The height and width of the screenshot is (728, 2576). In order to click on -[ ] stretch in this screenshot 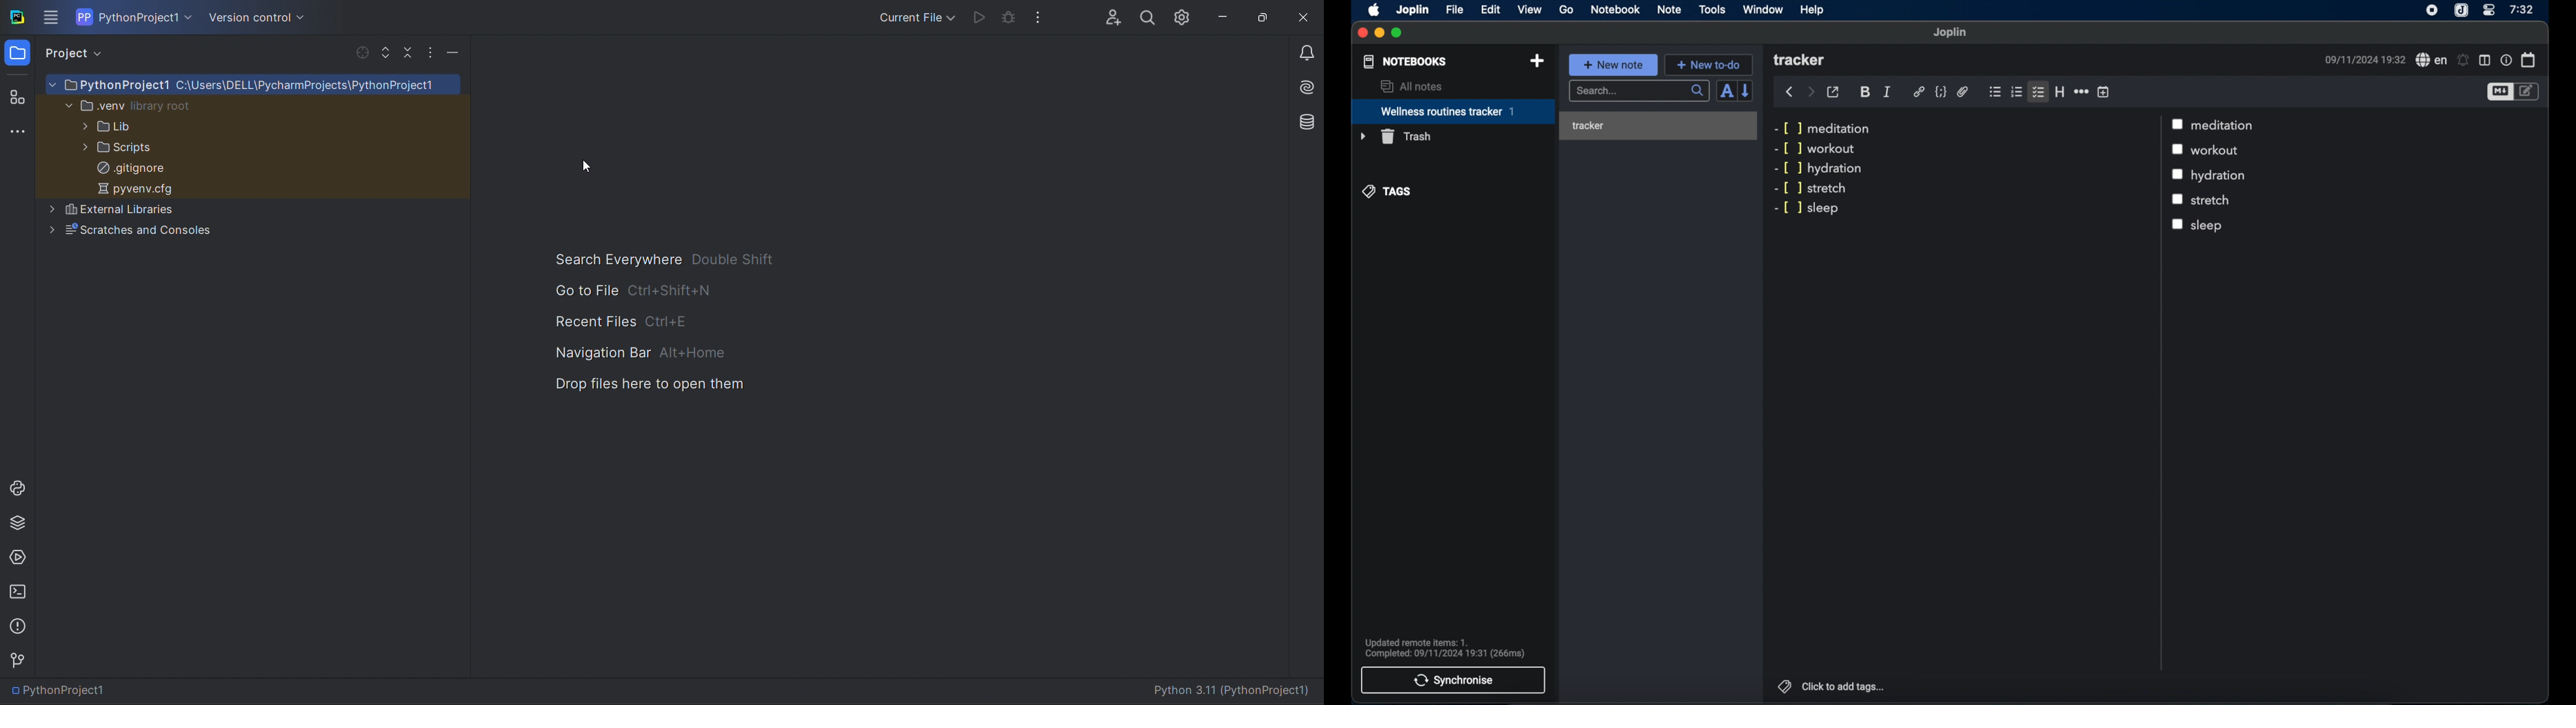, I will do `click(1811, 189)`.